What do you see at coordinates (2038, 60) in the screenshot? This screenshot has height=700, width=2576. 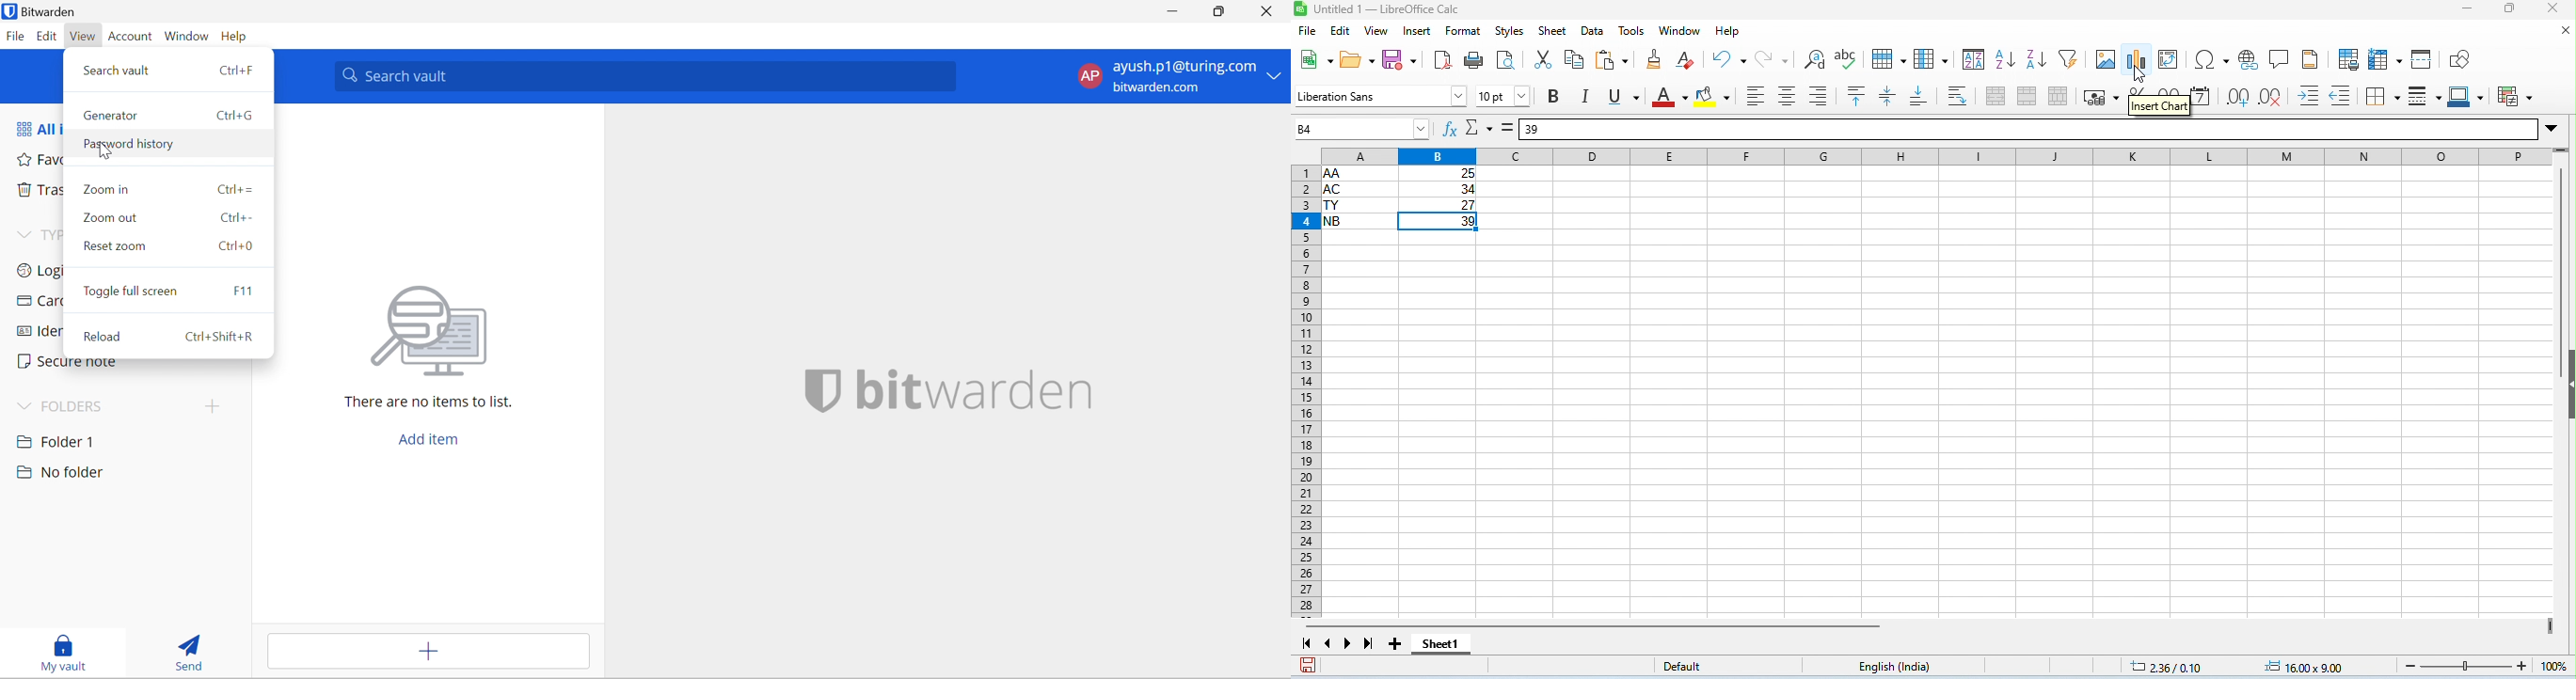 I see `sort descending` at bounding box center [2038, 60].